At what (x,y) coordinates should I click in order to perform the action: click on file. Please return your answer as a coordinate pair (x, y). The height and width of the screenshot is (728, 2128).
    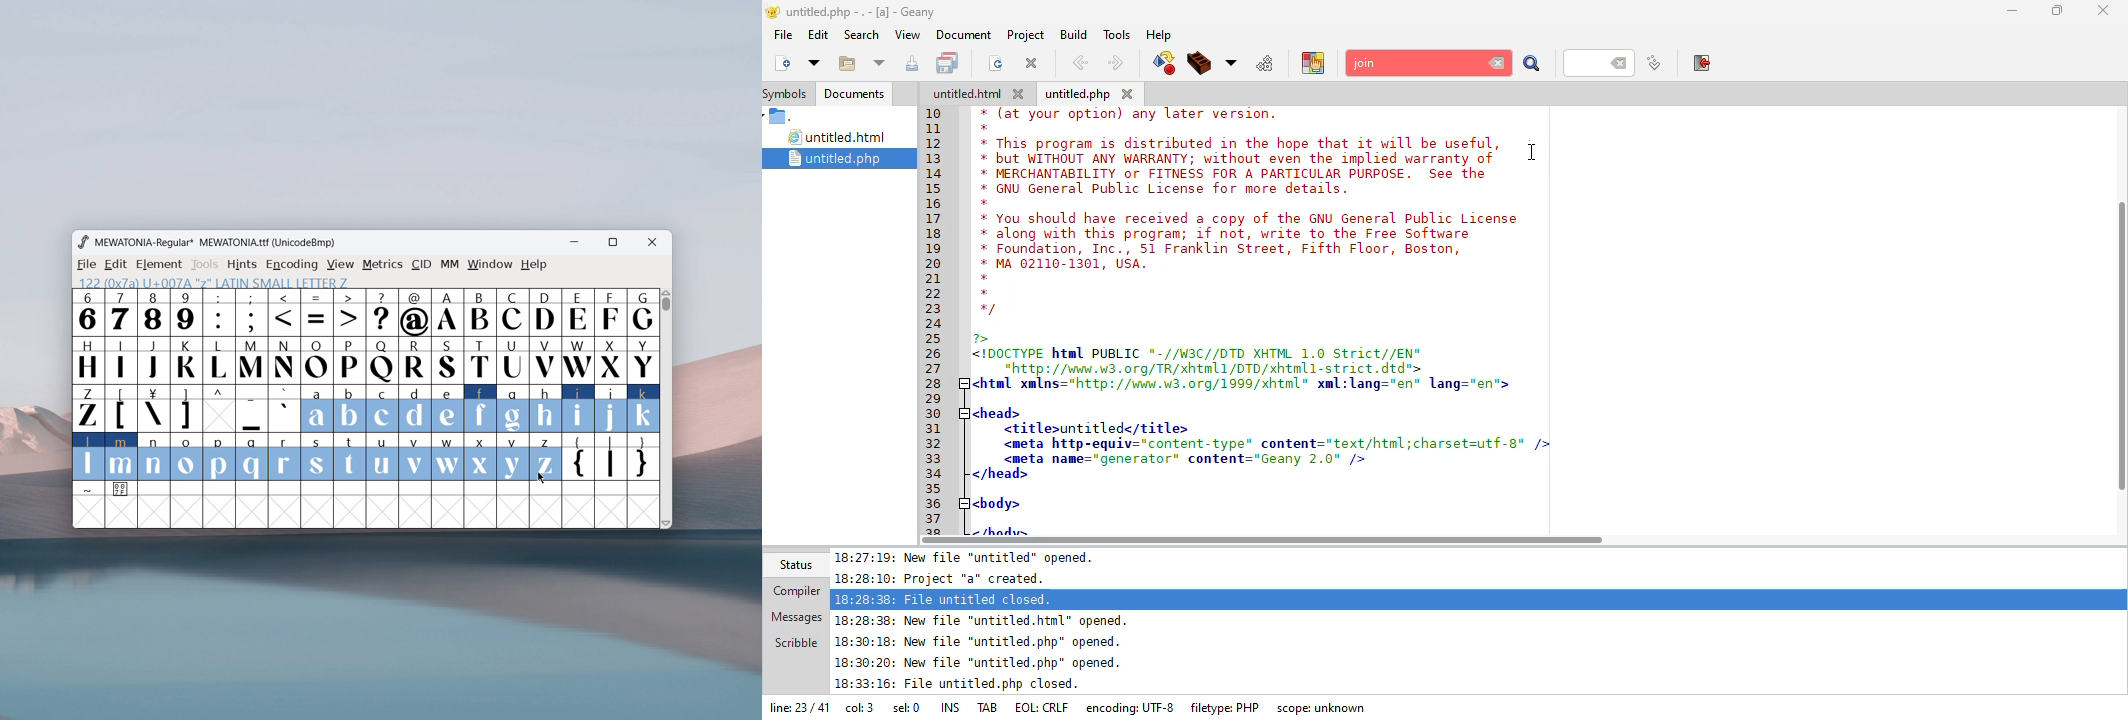
    Looking at the image, I should click on (783, 34).